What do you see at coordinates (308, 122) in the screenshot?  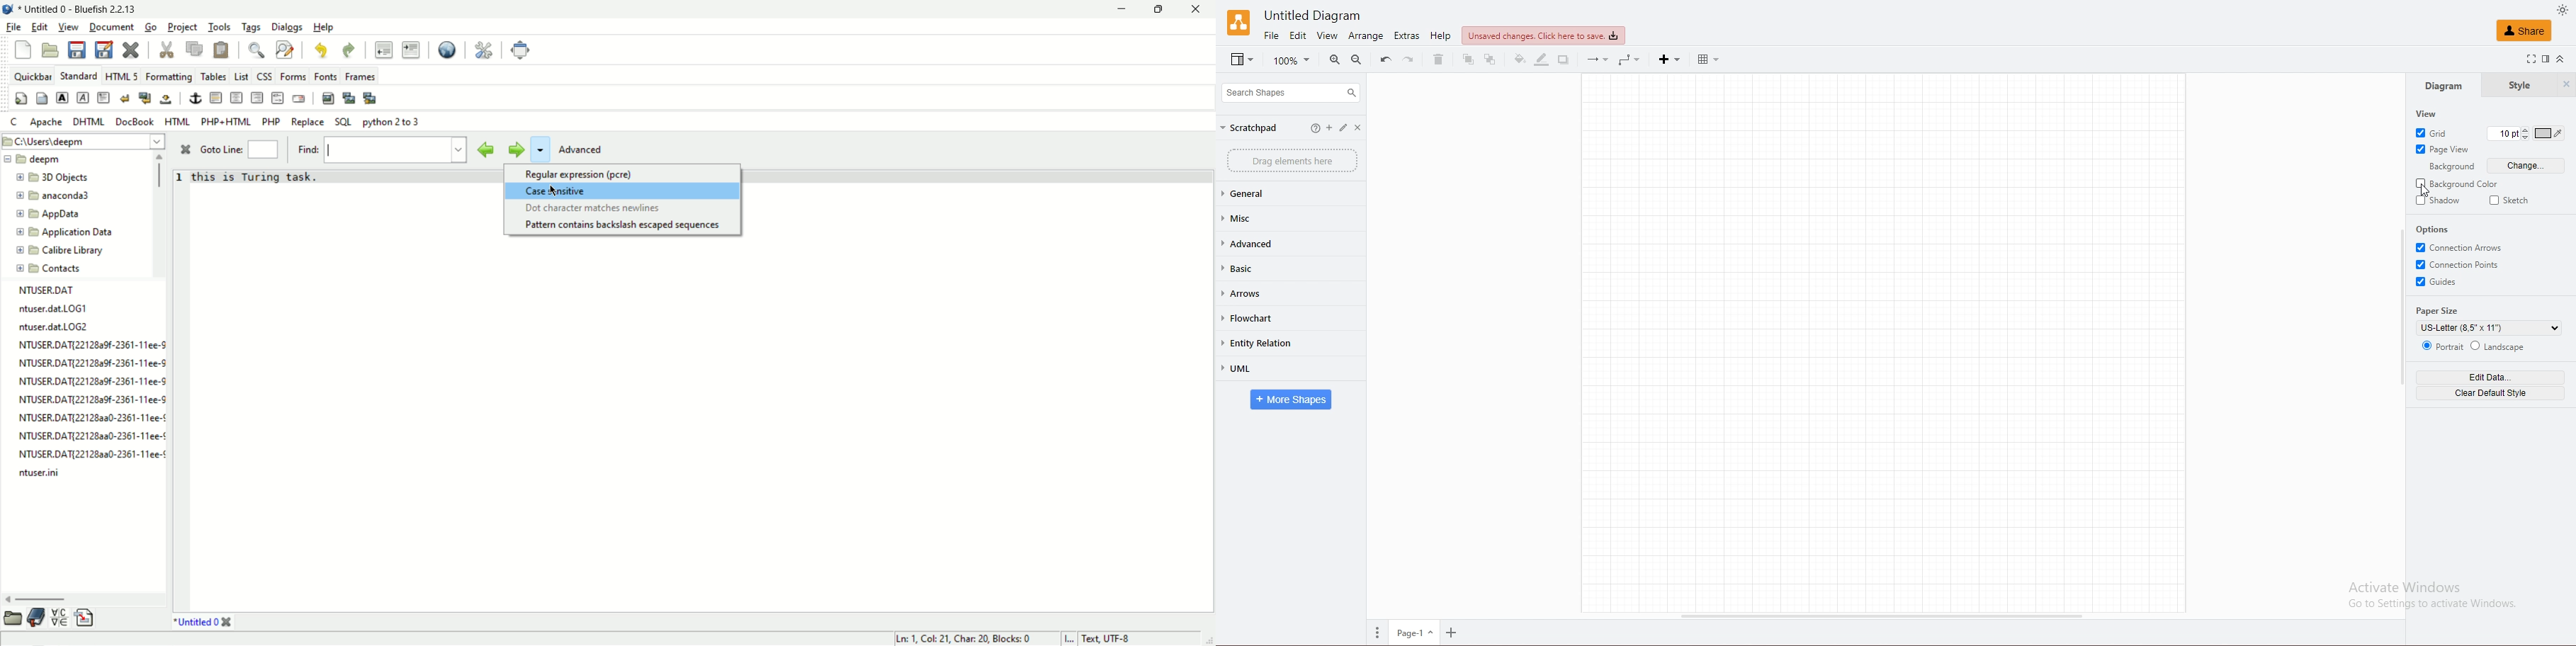 I see `Replace` at bounding box center [308, 122].